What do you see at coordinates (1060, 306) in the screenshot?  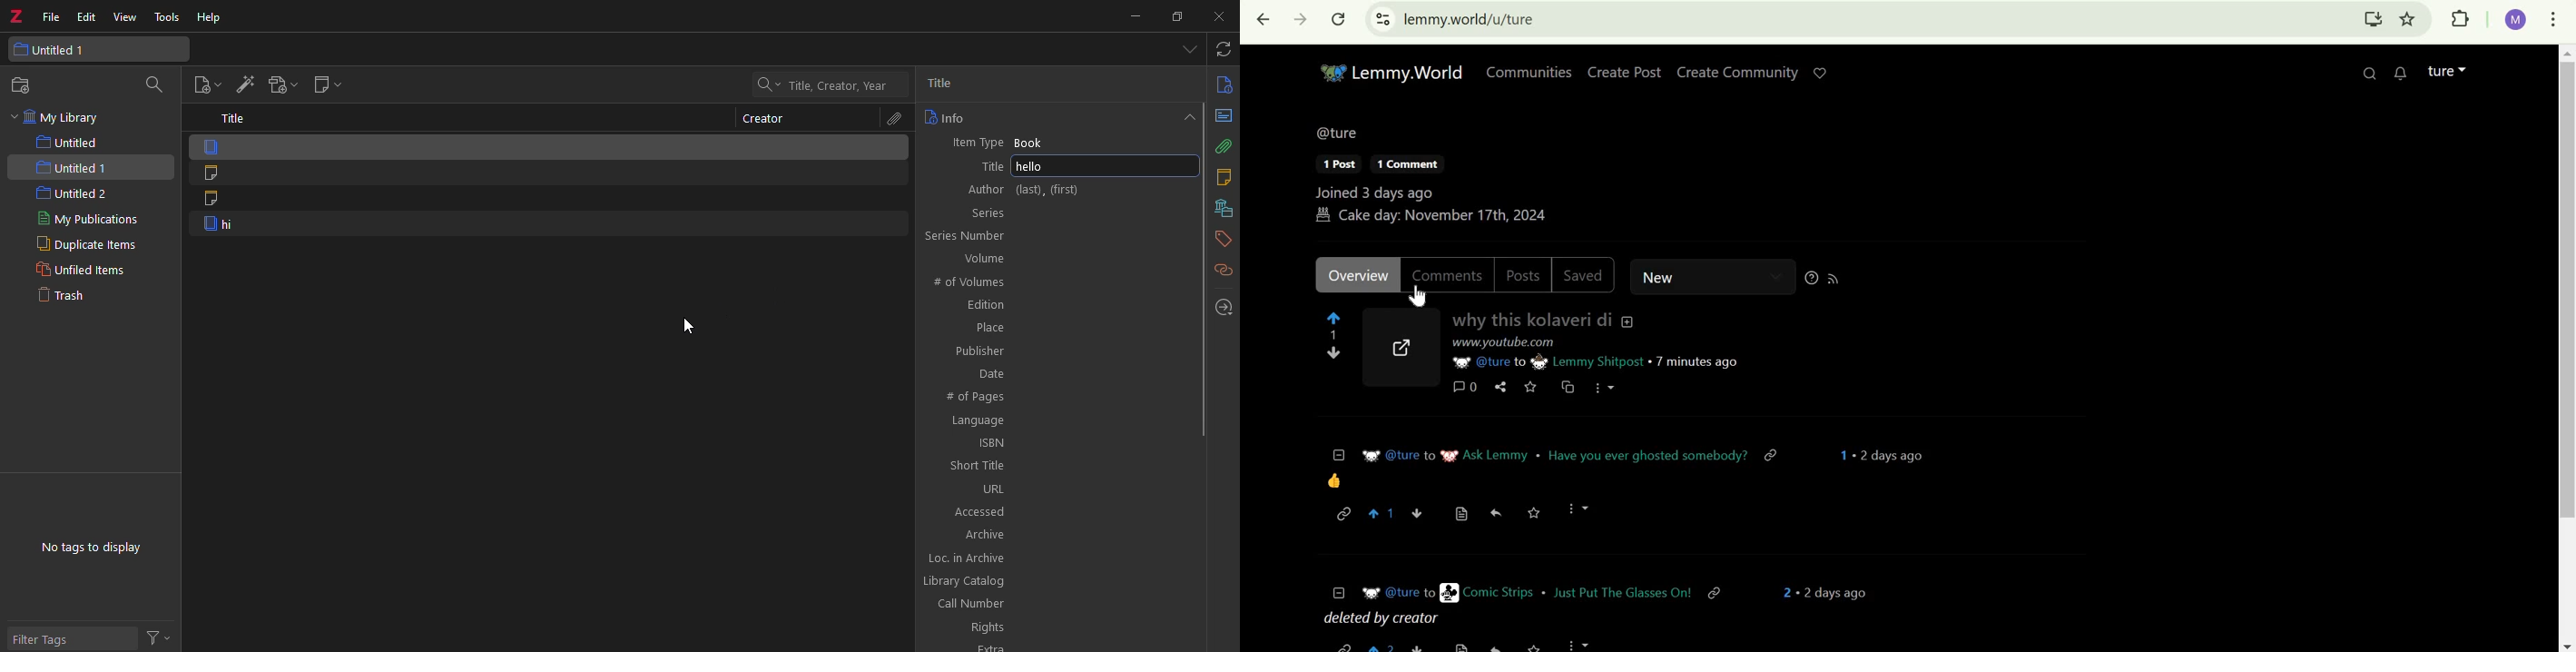 I see `Edition` at bounding box center [1060, 306].